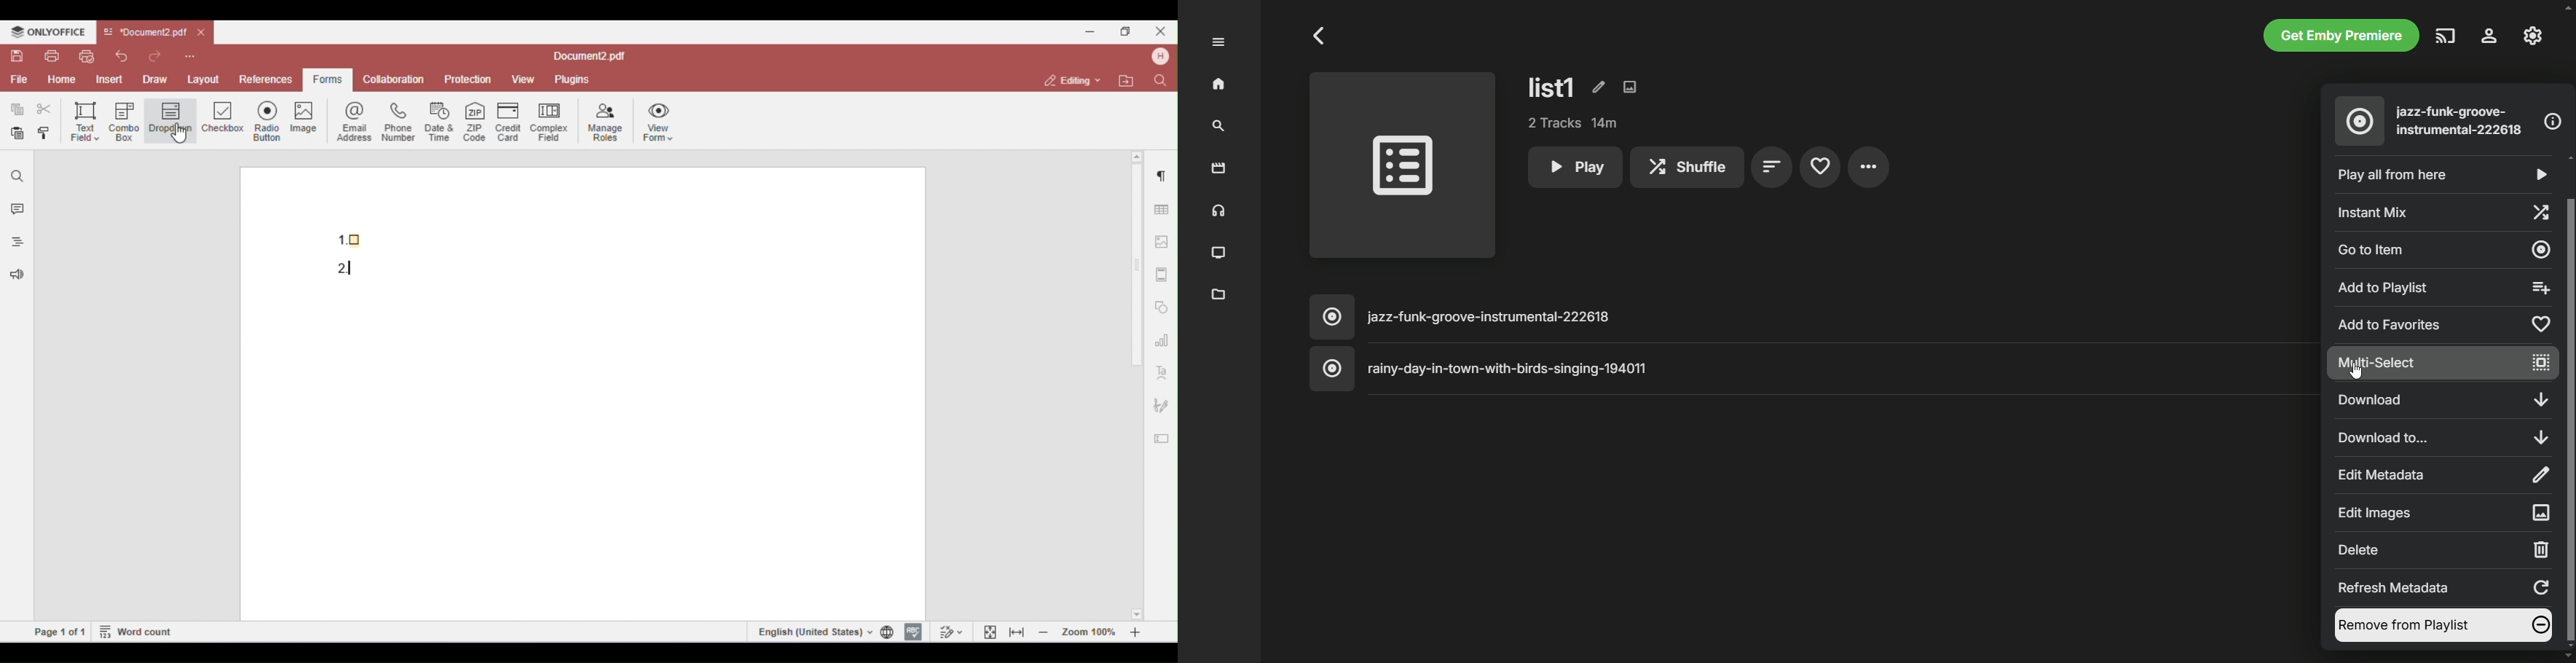 The width and height of the screenshot is (2576, 672). I want to click on download, so click(2441, 399).